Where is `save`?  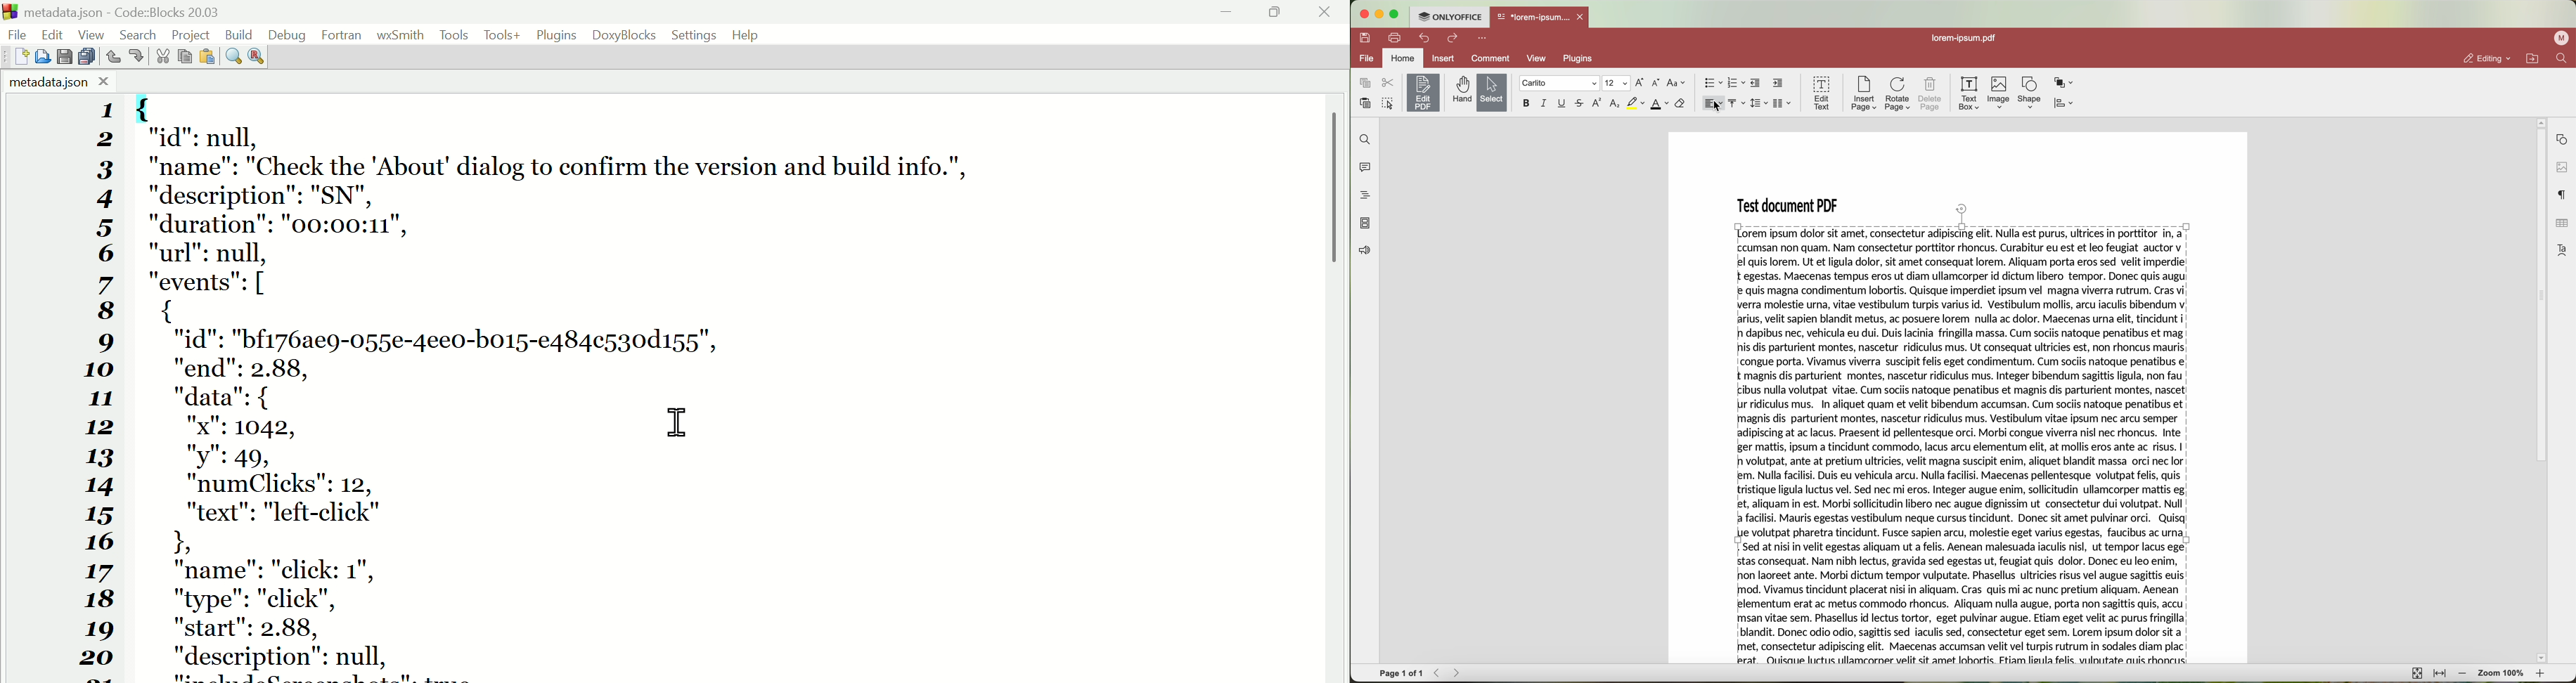
save is located at coordinates (1365, 38).